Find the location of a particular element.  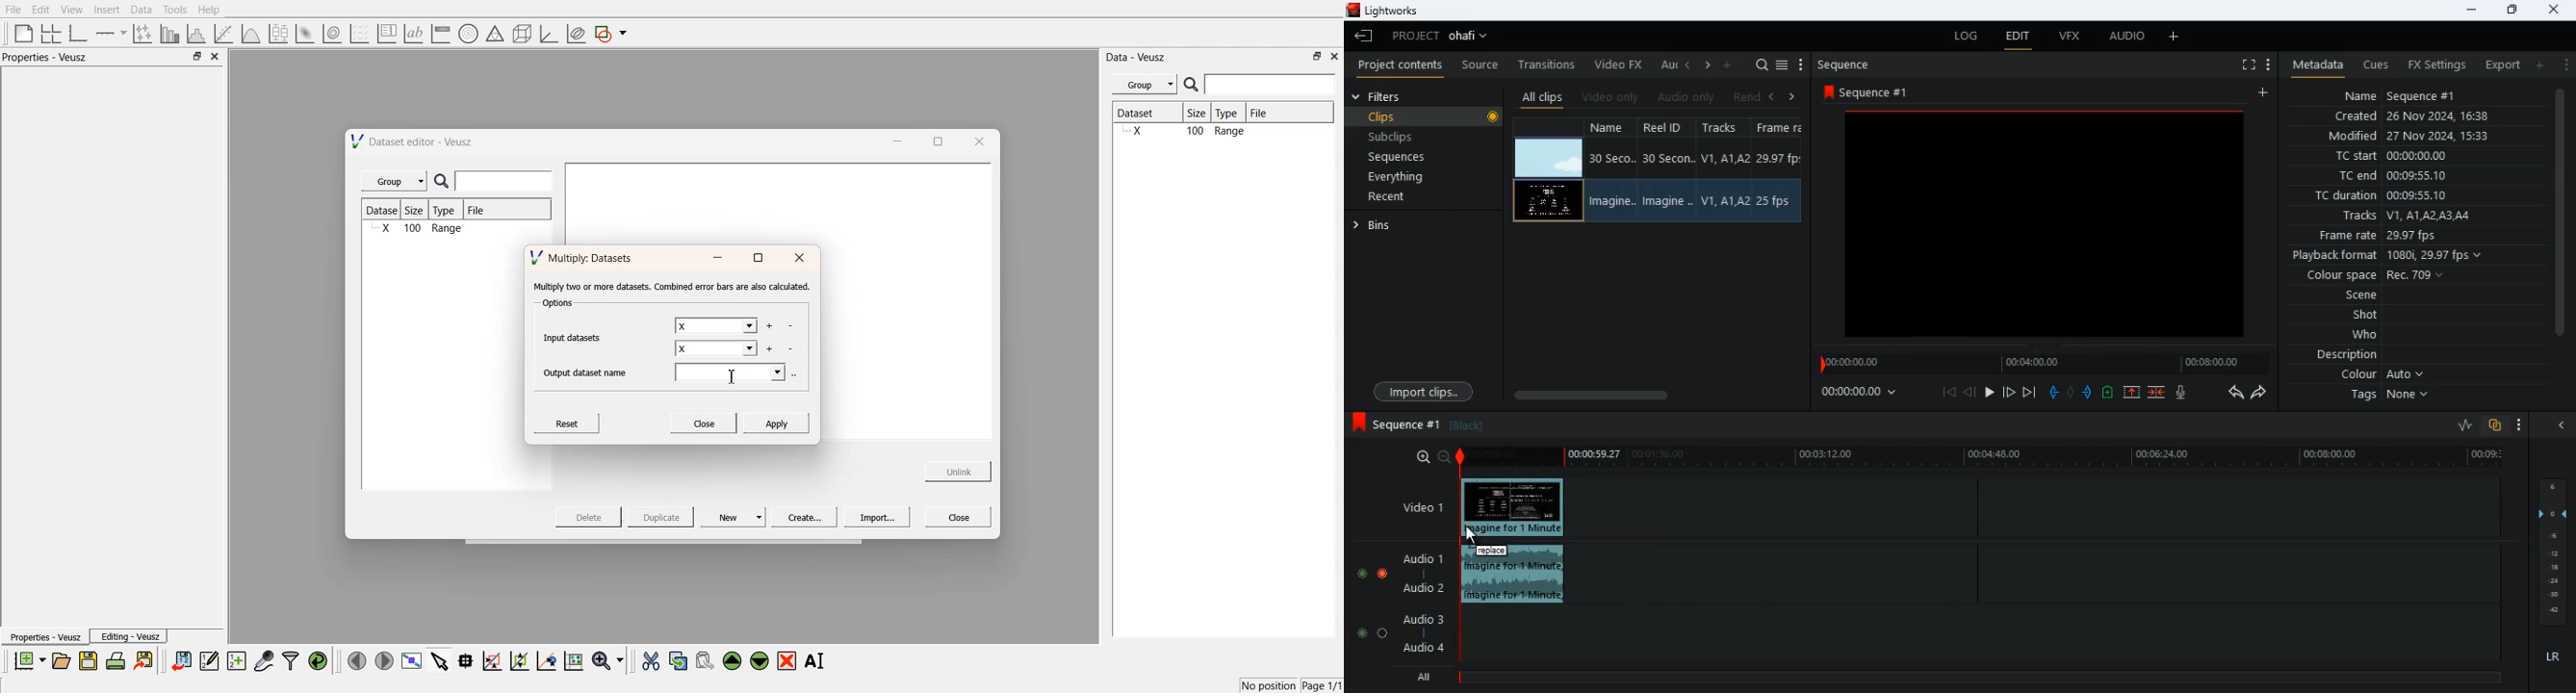

audio only is located at coordinates (1688, 97).